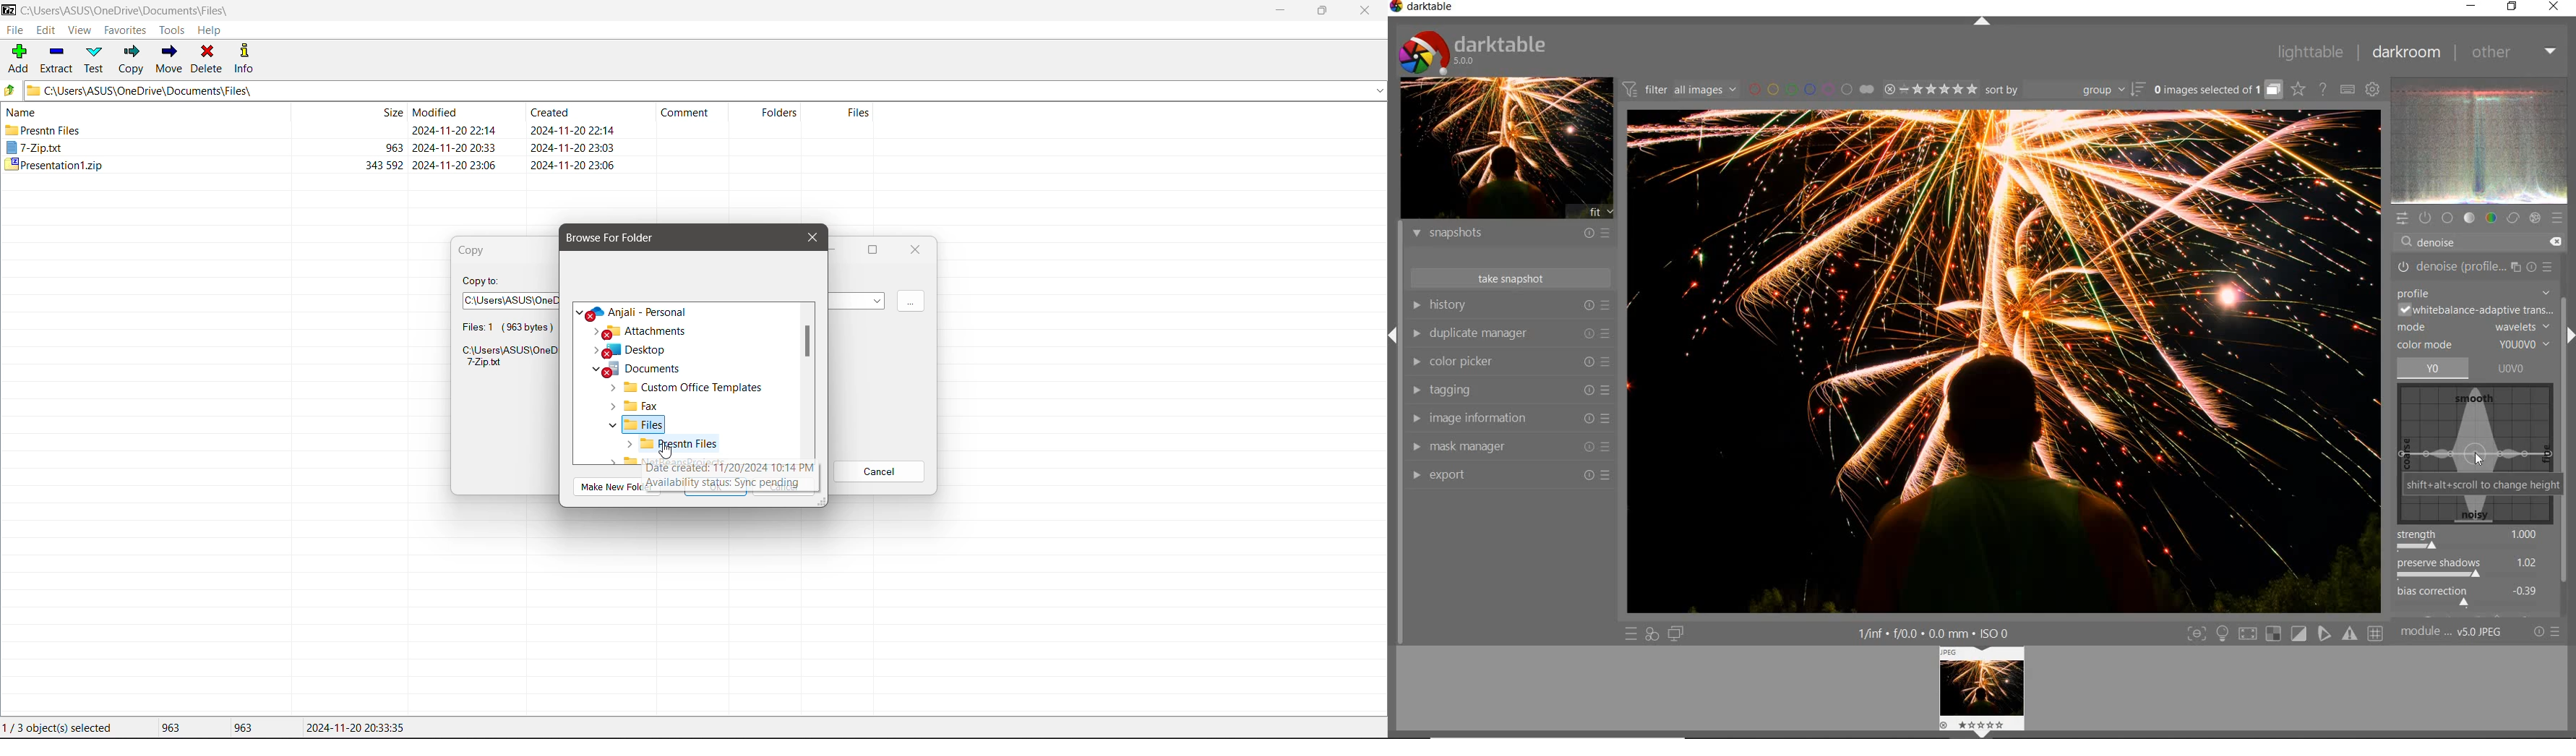 This screenshot has height=756, width=2576. I want to click on File, so click(14, 30).